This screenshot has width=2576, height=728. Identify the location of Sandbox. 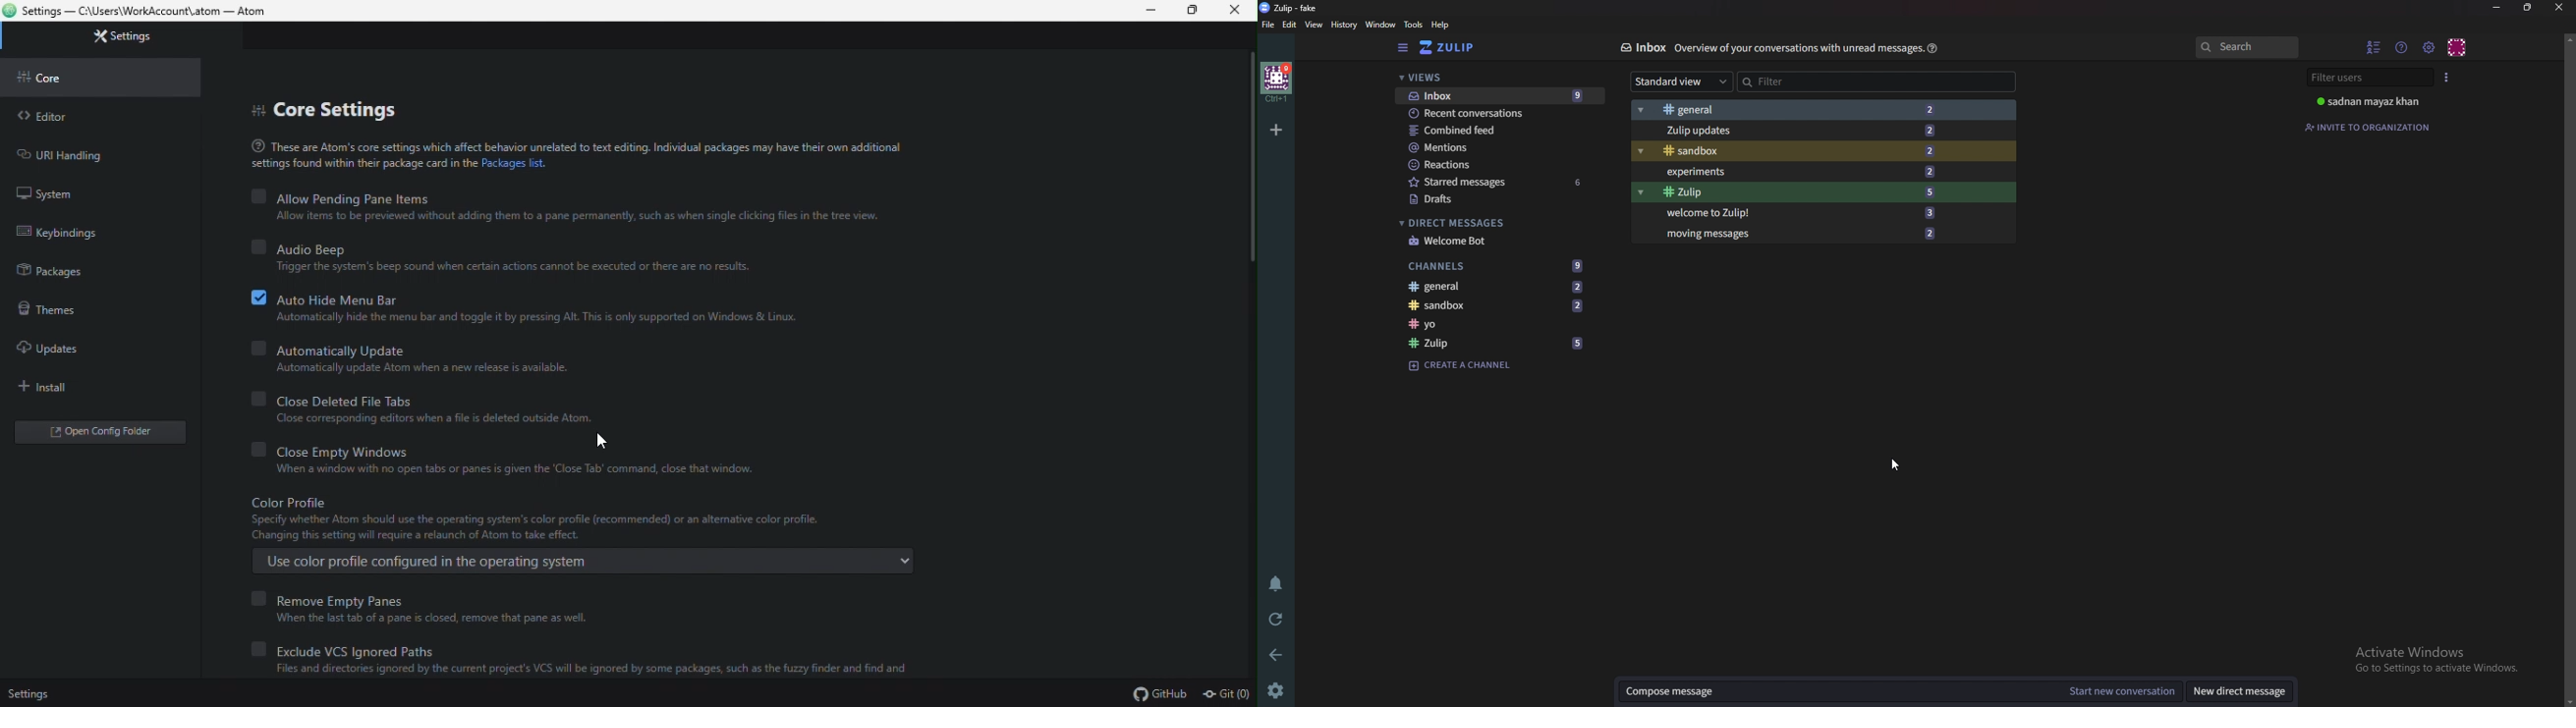
(1807, 150).